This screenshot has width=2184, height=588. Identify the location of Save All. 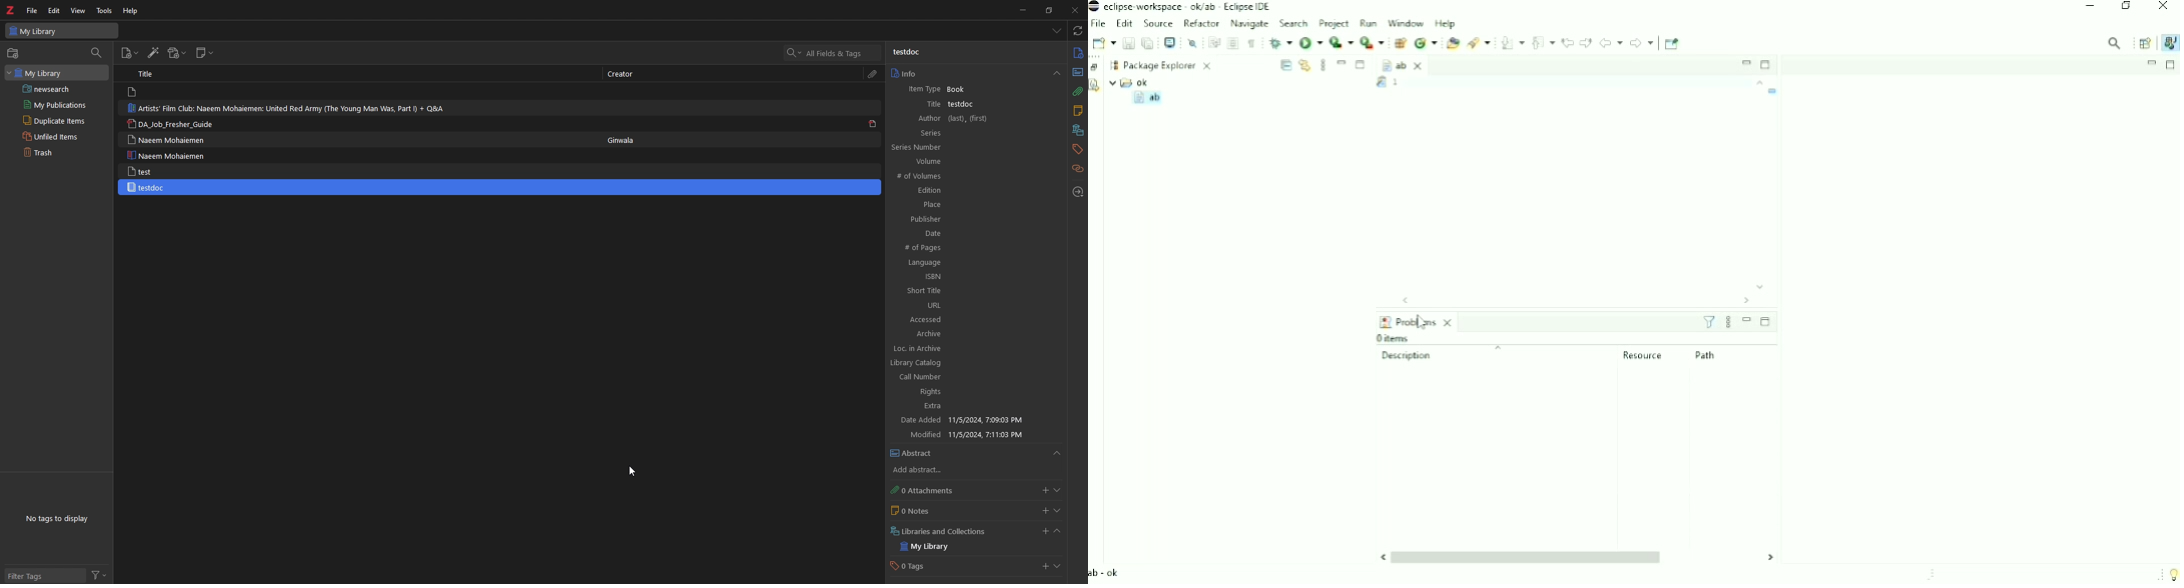
(1147, 43).